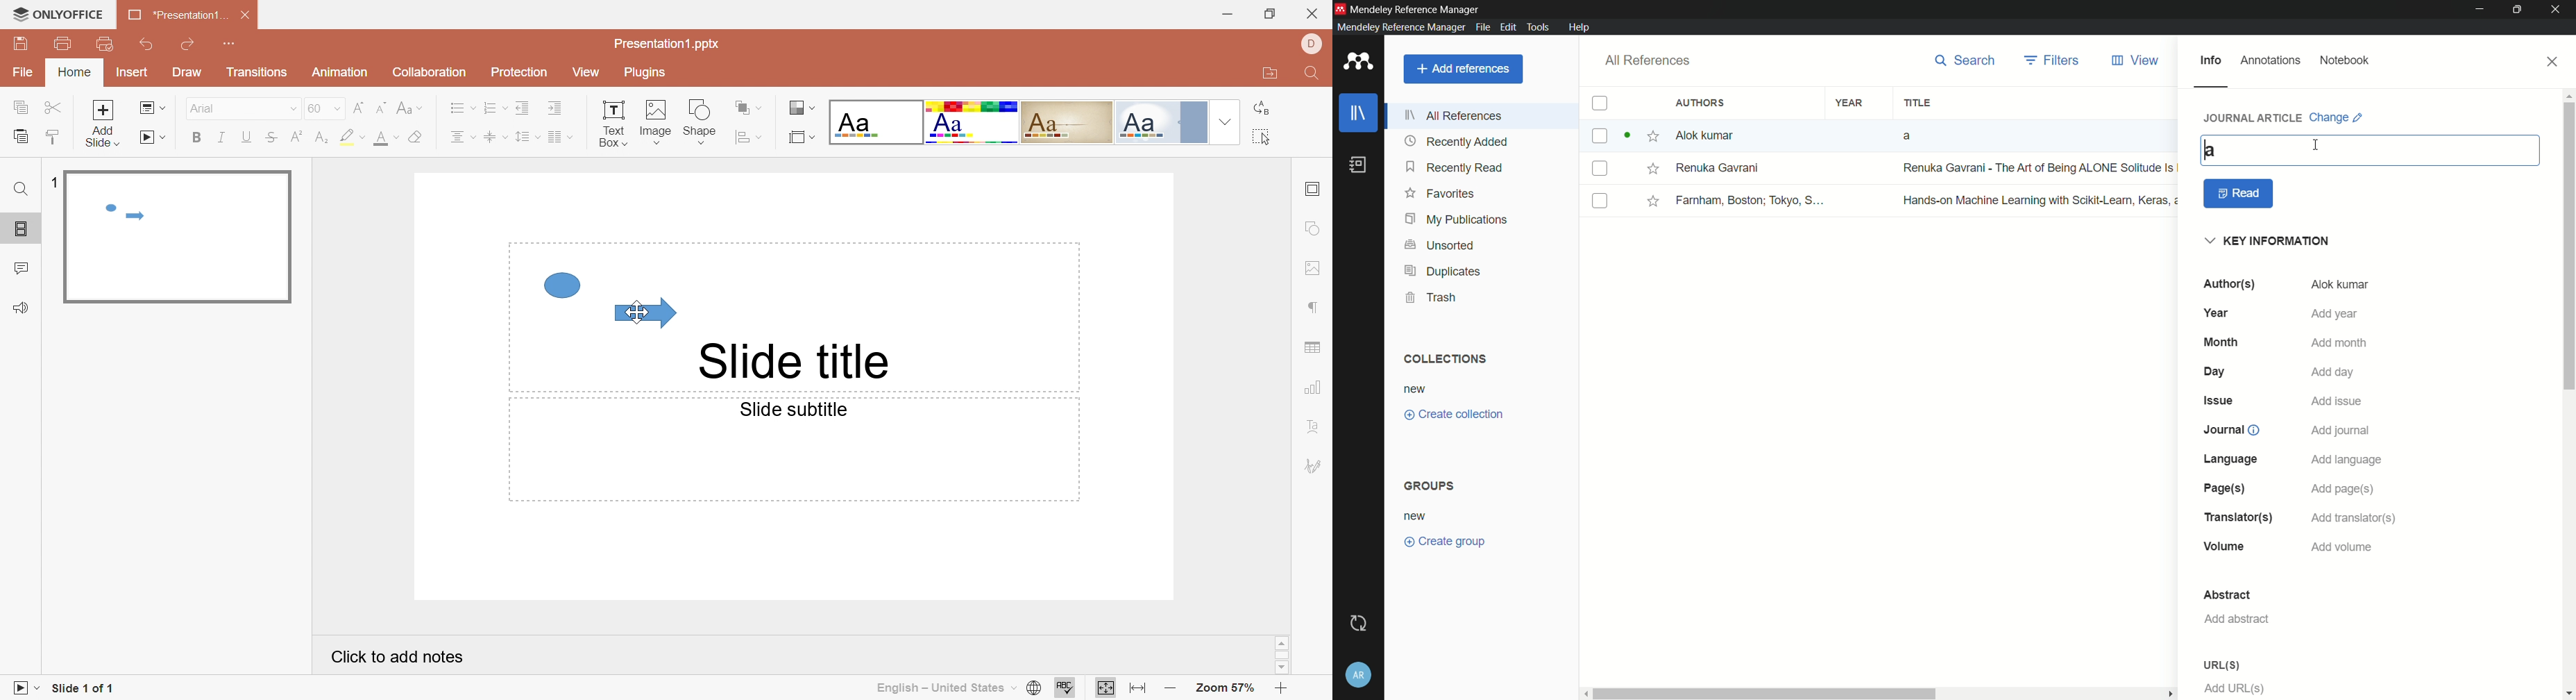 The width and height of the screenshot is (2576, 700). I want to click on Zoom In, so click(1283, 688).